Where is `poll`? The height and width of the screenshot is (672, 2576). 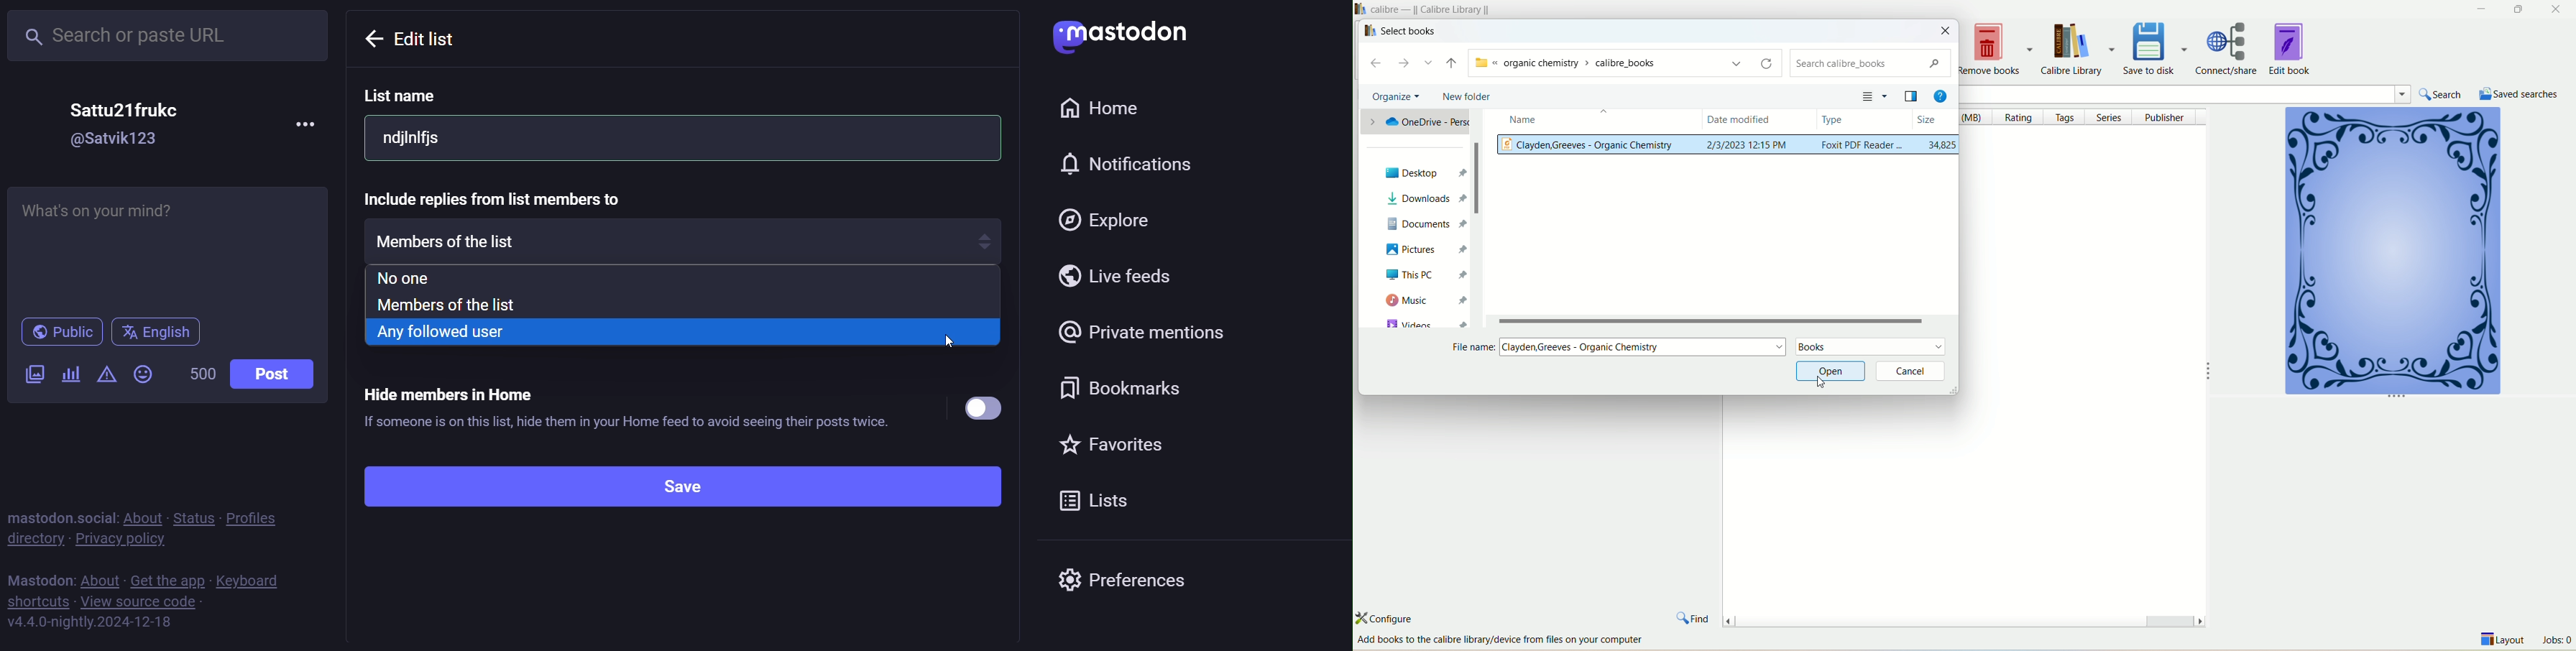
poll is located at coordinates (76, 374).